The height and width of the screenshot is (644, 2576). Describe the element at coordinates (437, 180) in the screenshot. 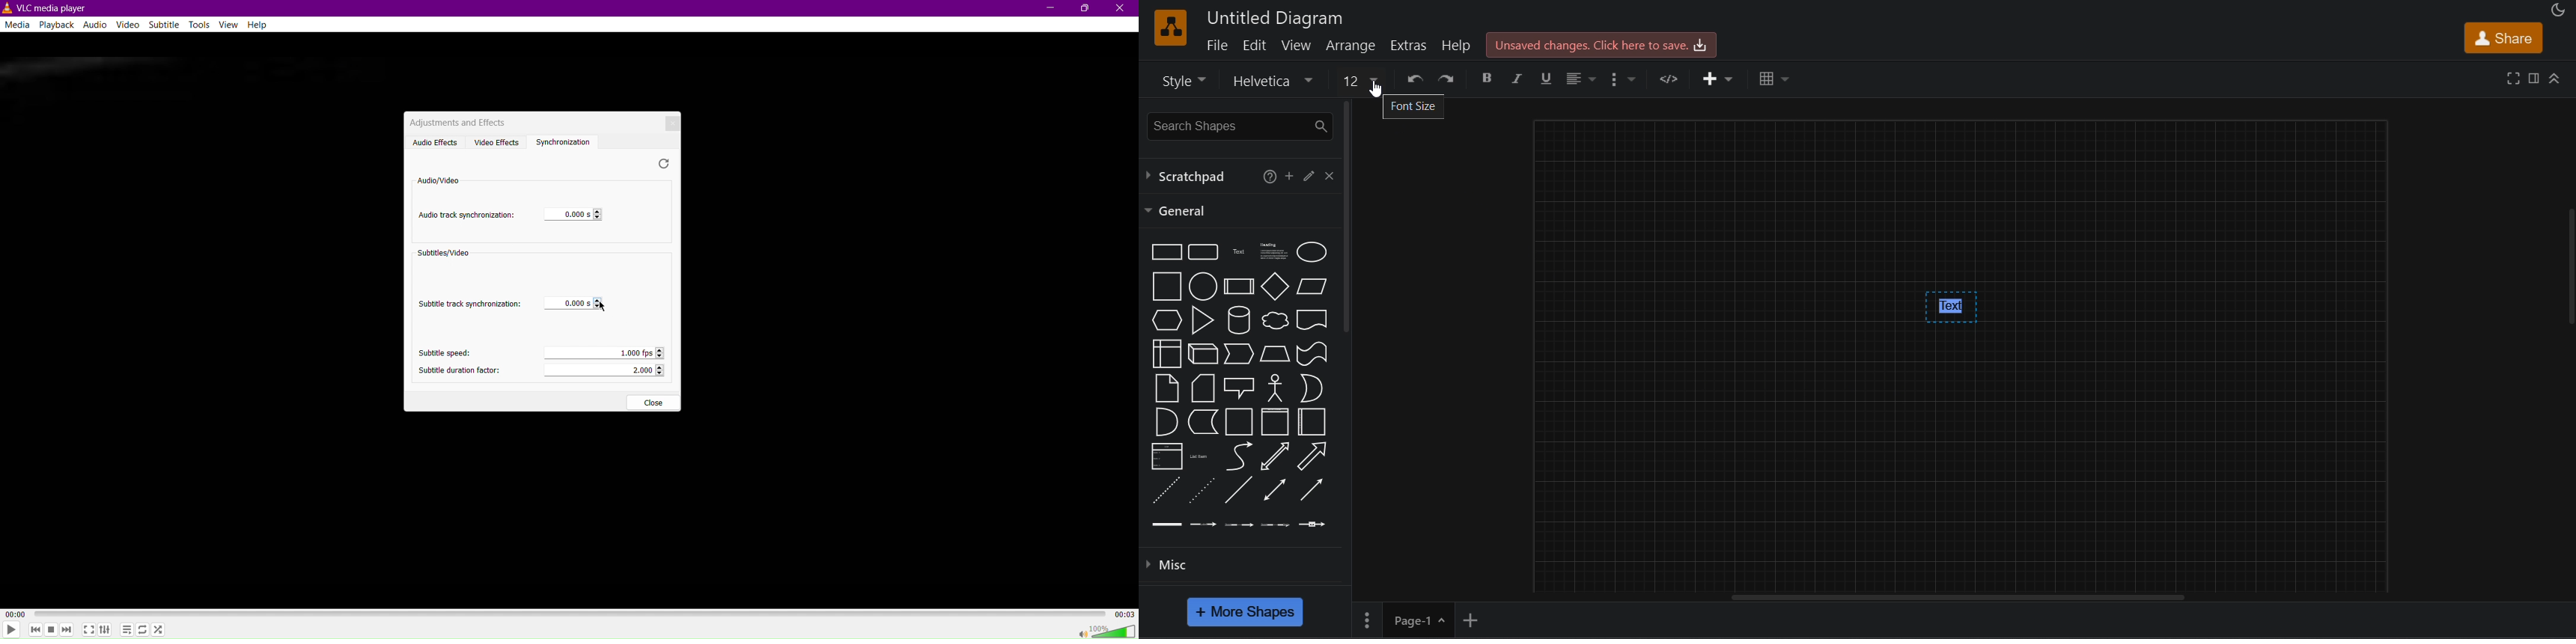

I see `Audio/Video` at that location.